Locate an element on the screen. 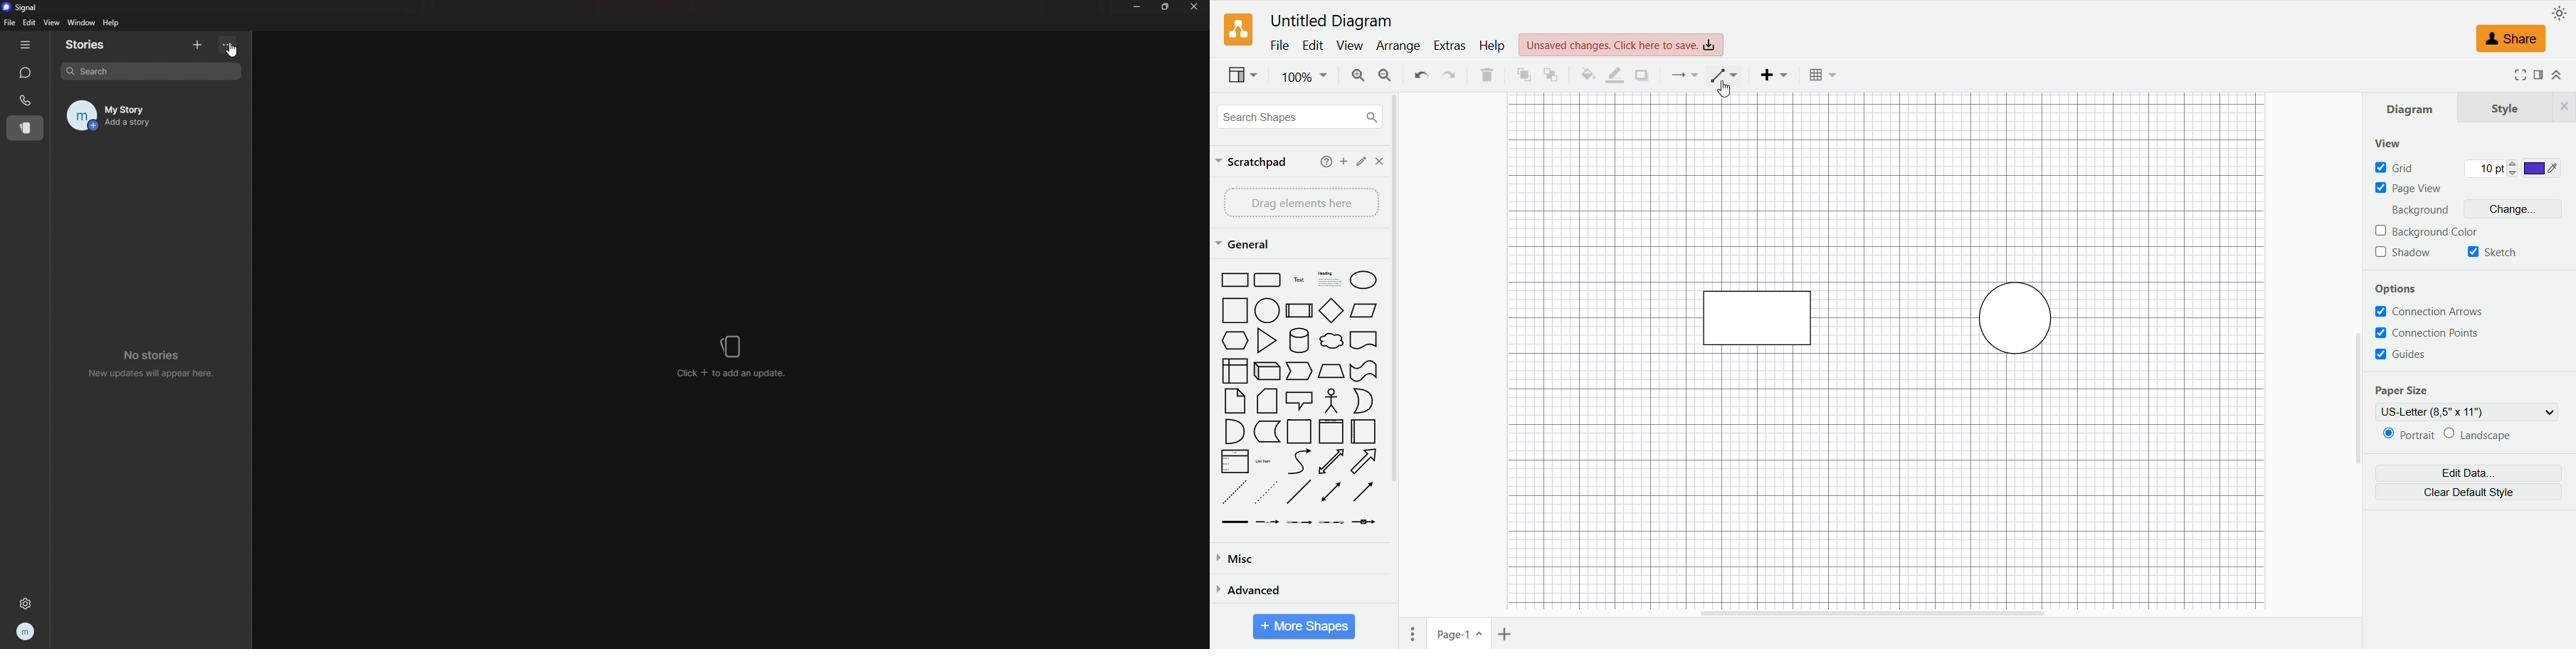 The height and width of the screenshot is (672, 2576). Irregular Flag is located at coordinates (1364, 371).